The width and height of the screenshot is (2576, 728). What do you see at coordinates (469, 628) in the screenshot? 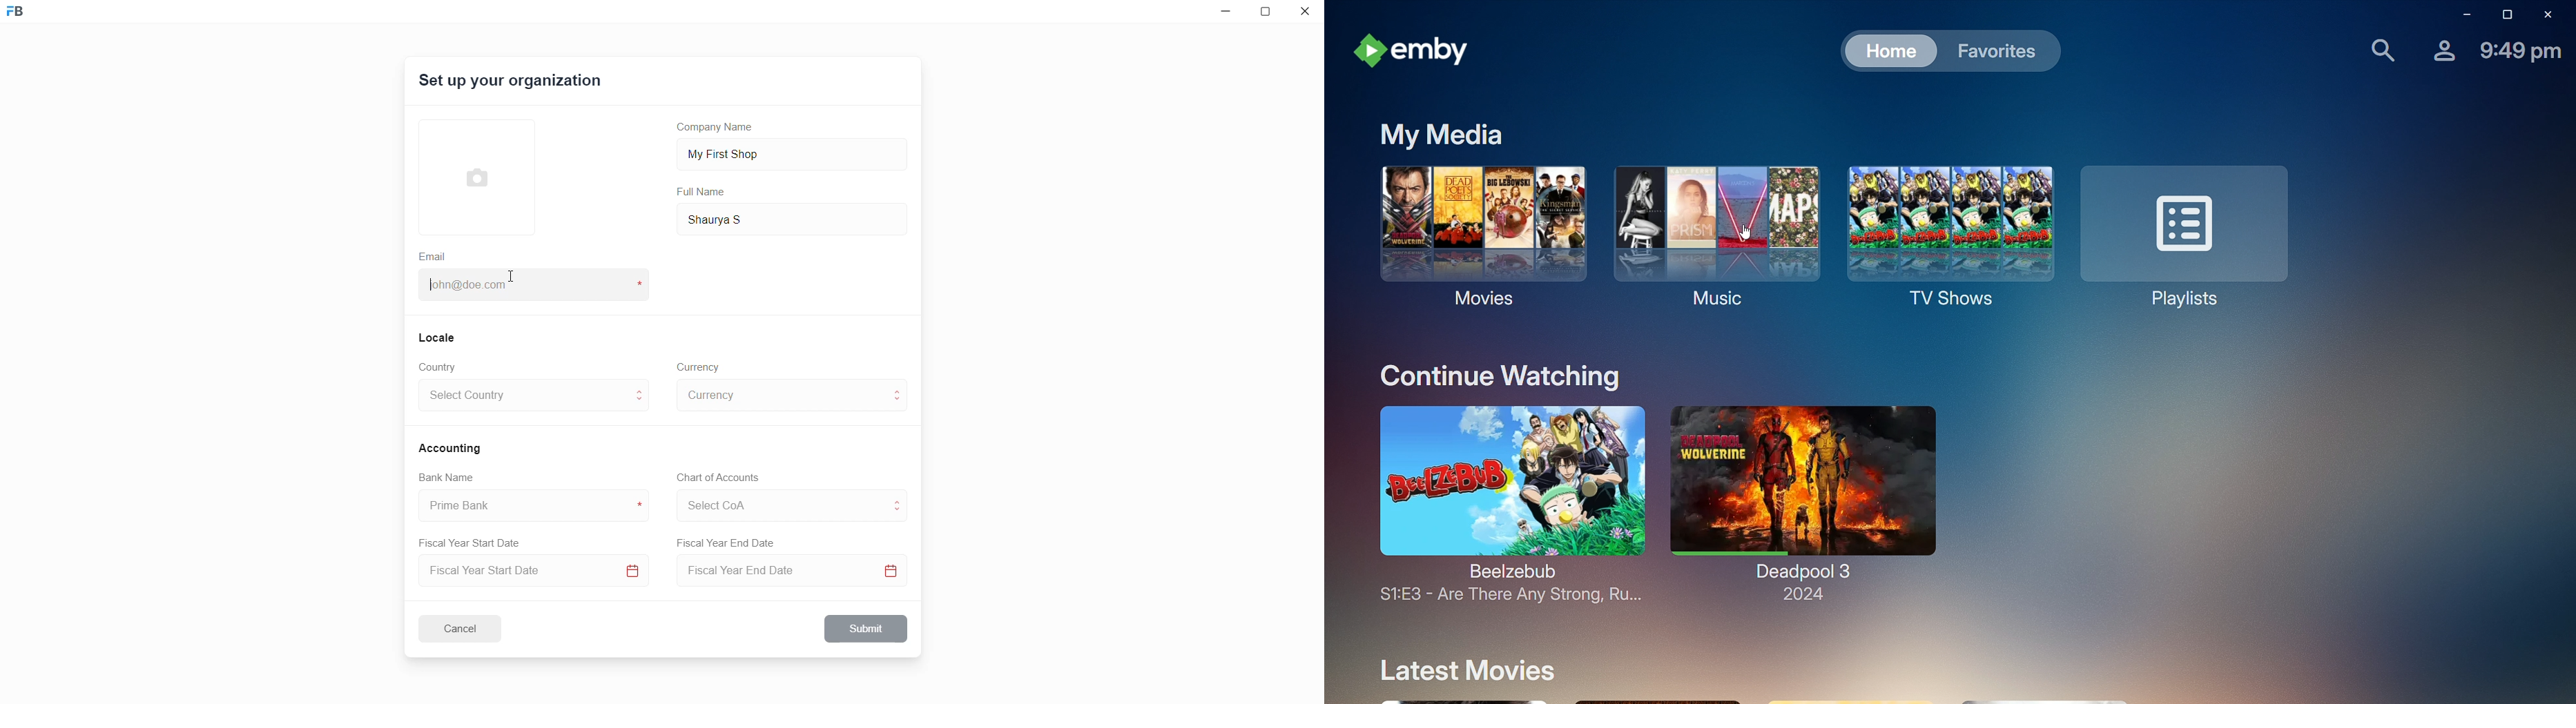
I see `Cancel ` at bounding box center [469, 628].